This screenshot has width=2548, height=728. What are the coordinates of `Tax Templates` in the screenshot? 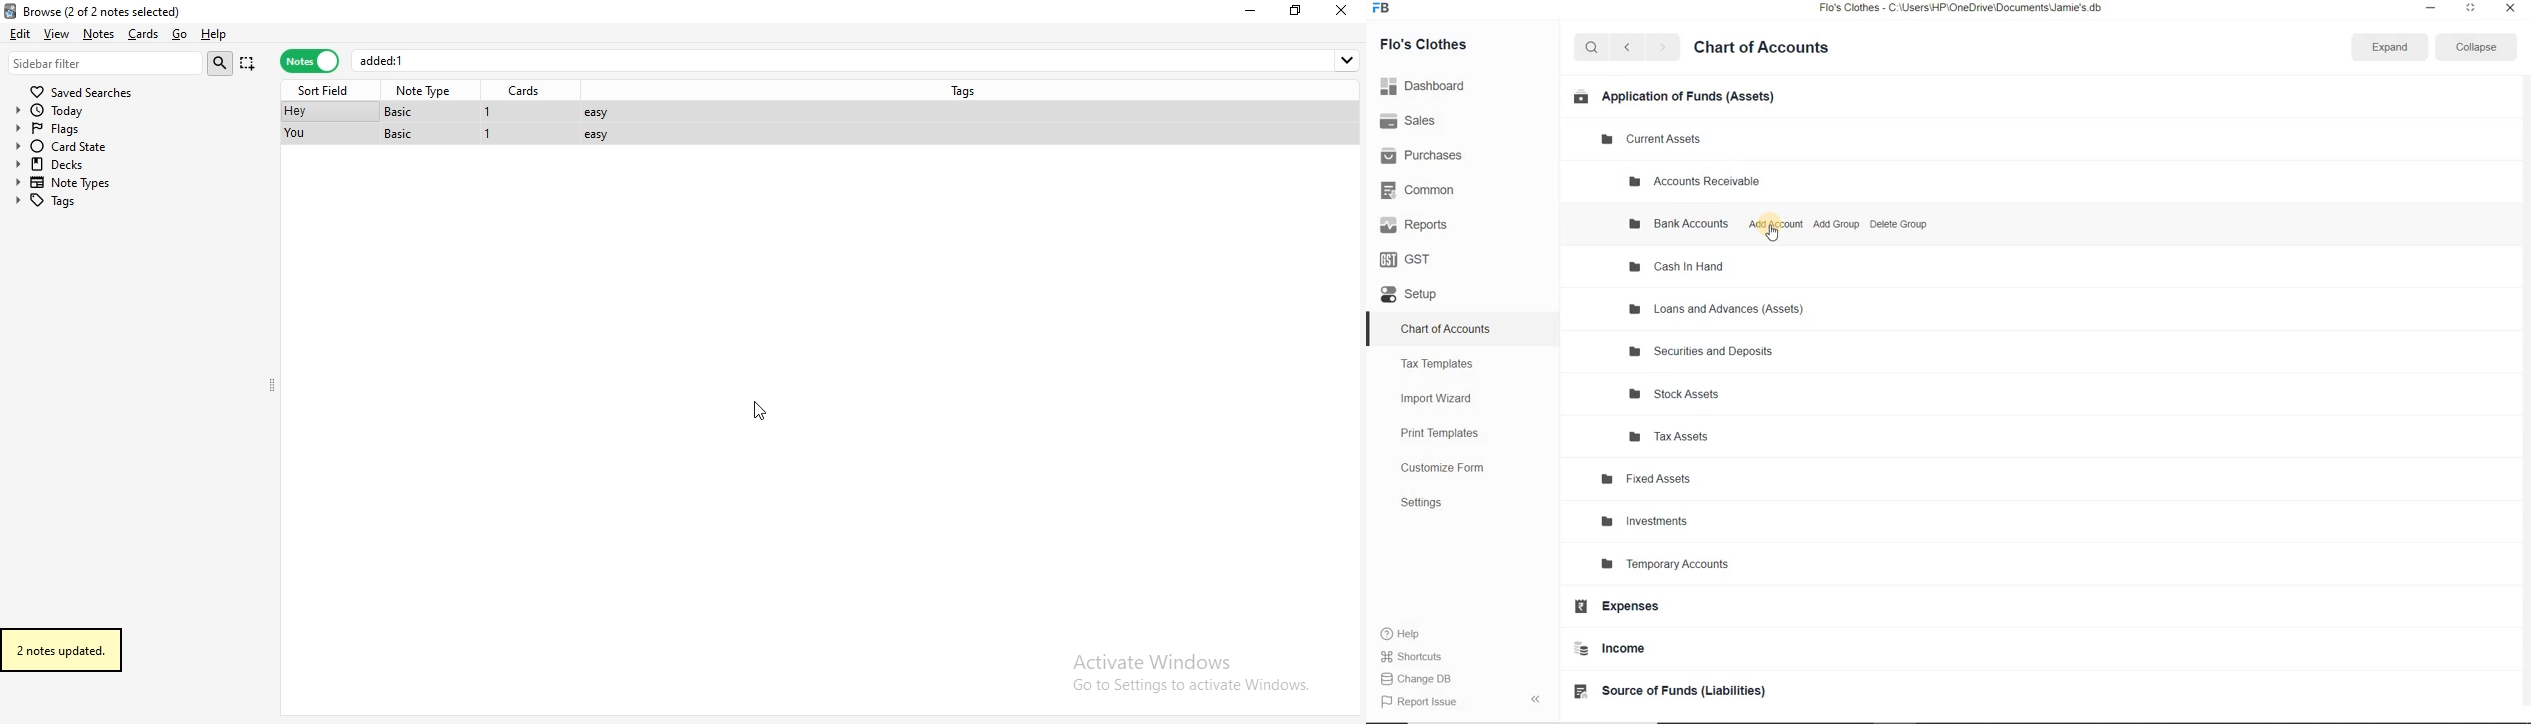 It's located at (1453, 365).